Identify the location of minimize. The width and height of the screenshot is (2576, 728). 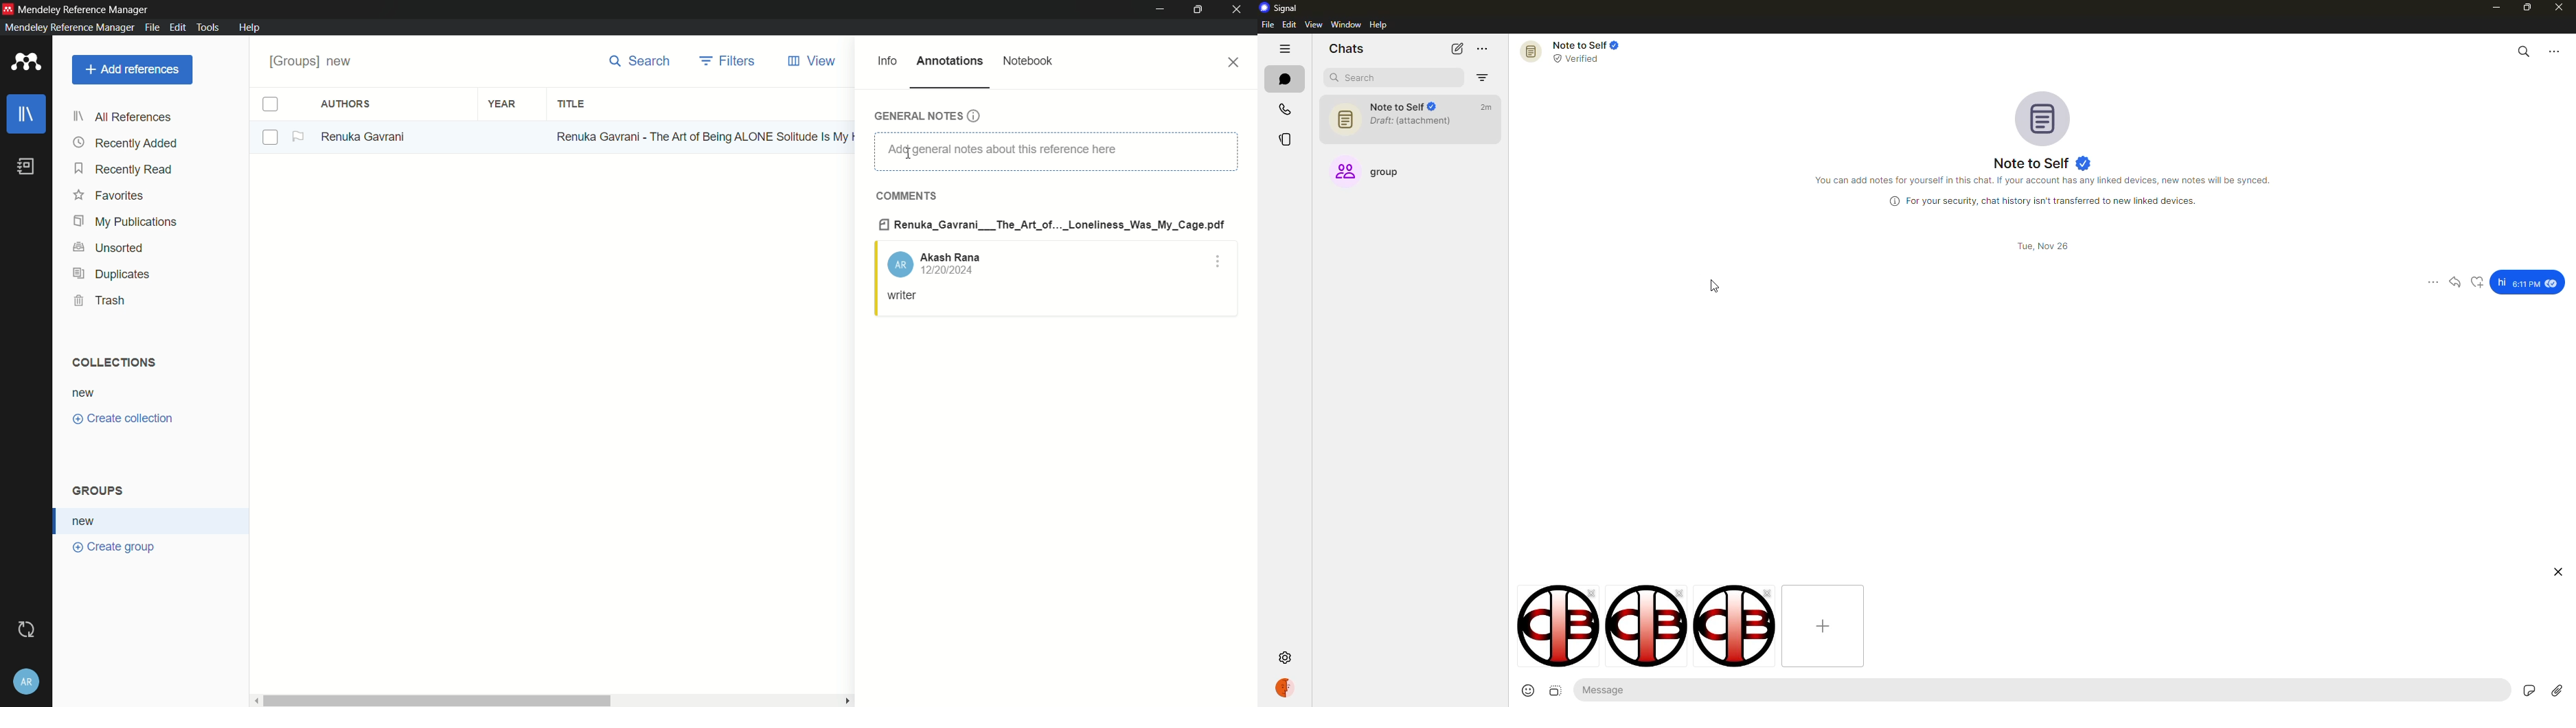
(1161, 10).